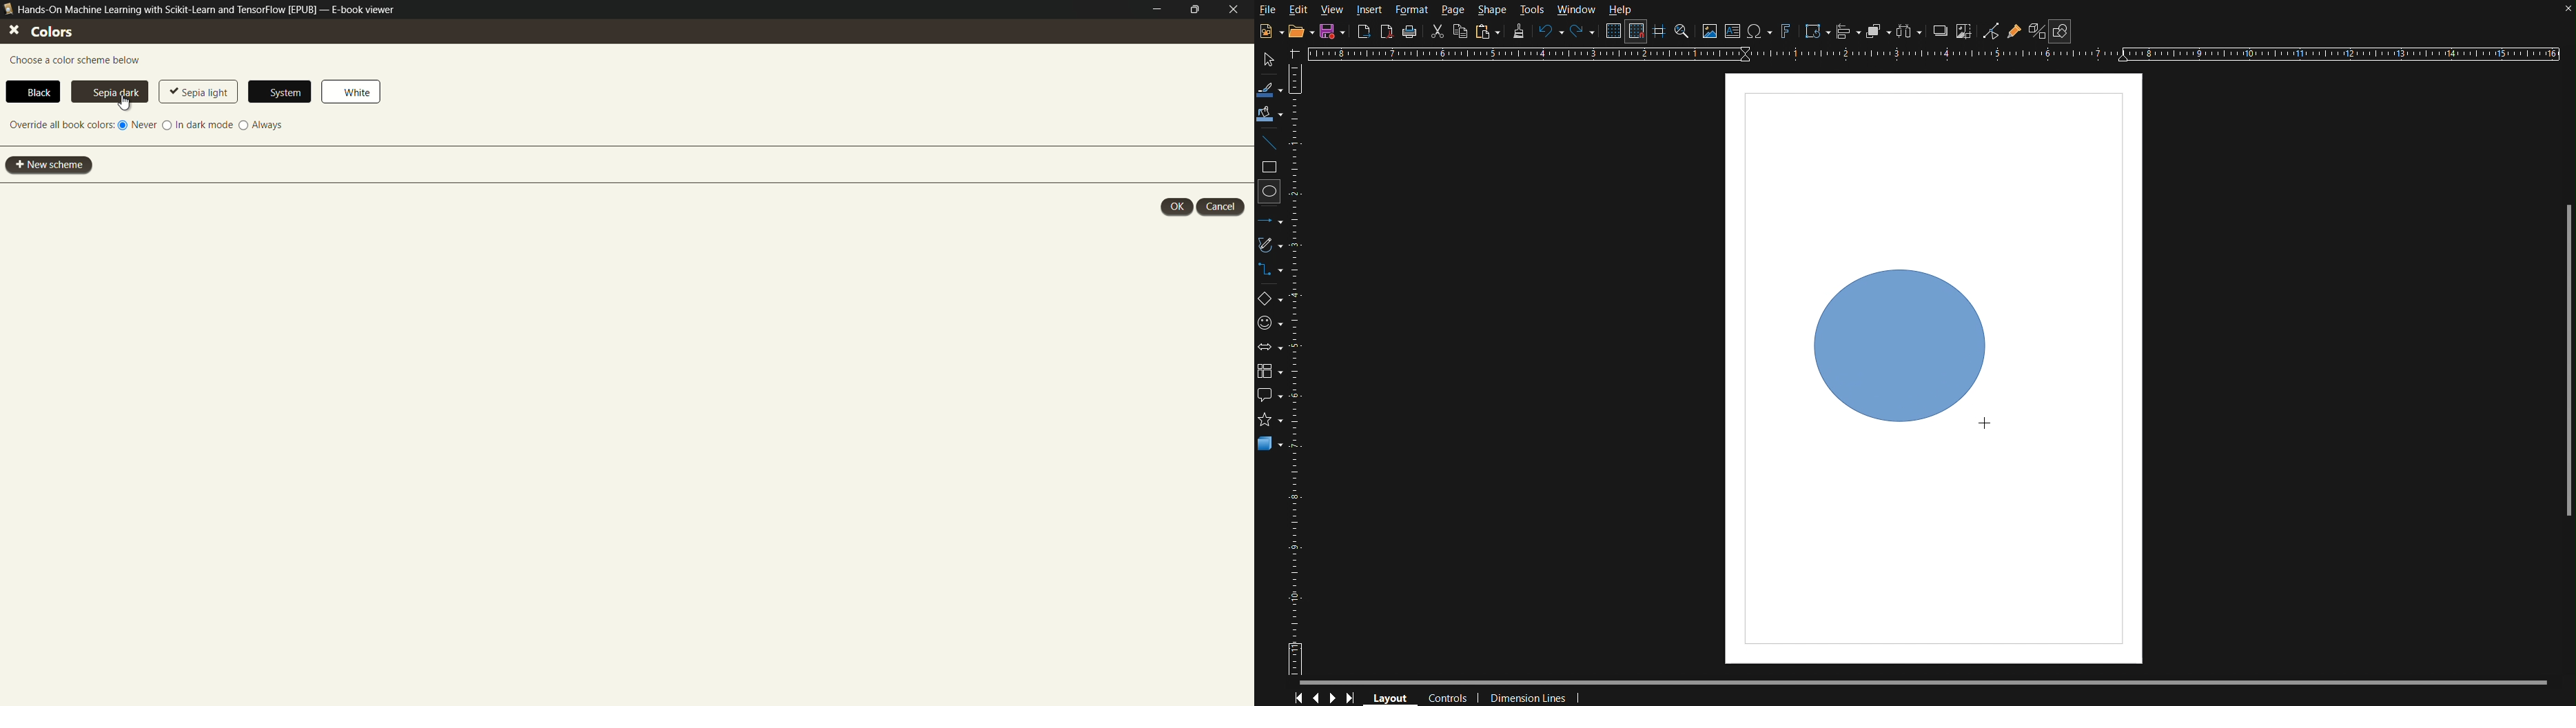 The height and width of the screenshot is (728, 2576). I want to click on Toggle Point Edit Mode, so click(1992, 32).